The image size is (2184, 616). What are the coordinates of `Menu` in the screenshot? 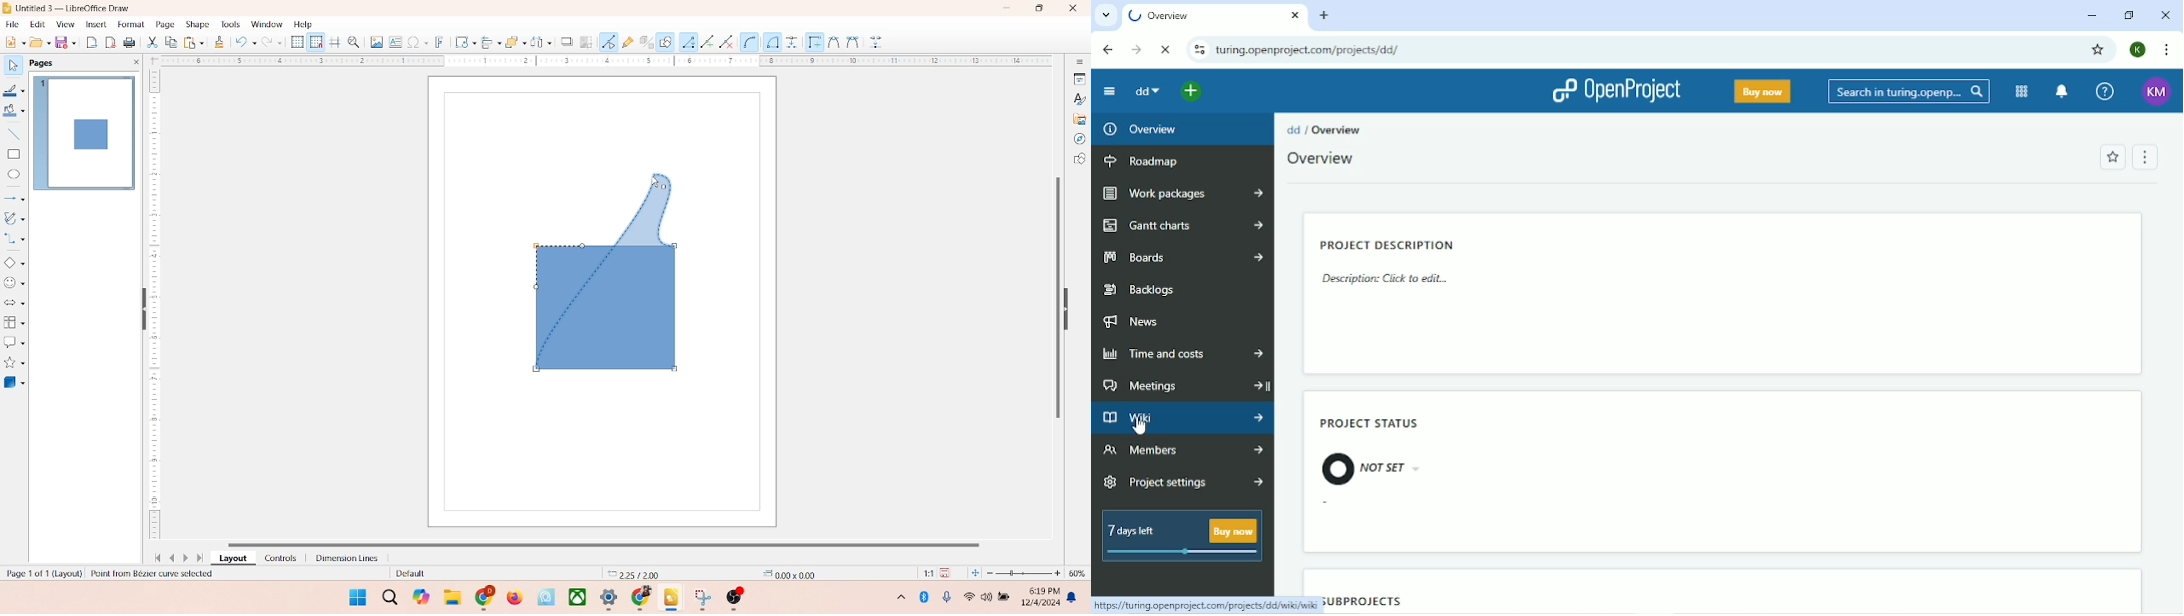 It's located at (2148, 156).